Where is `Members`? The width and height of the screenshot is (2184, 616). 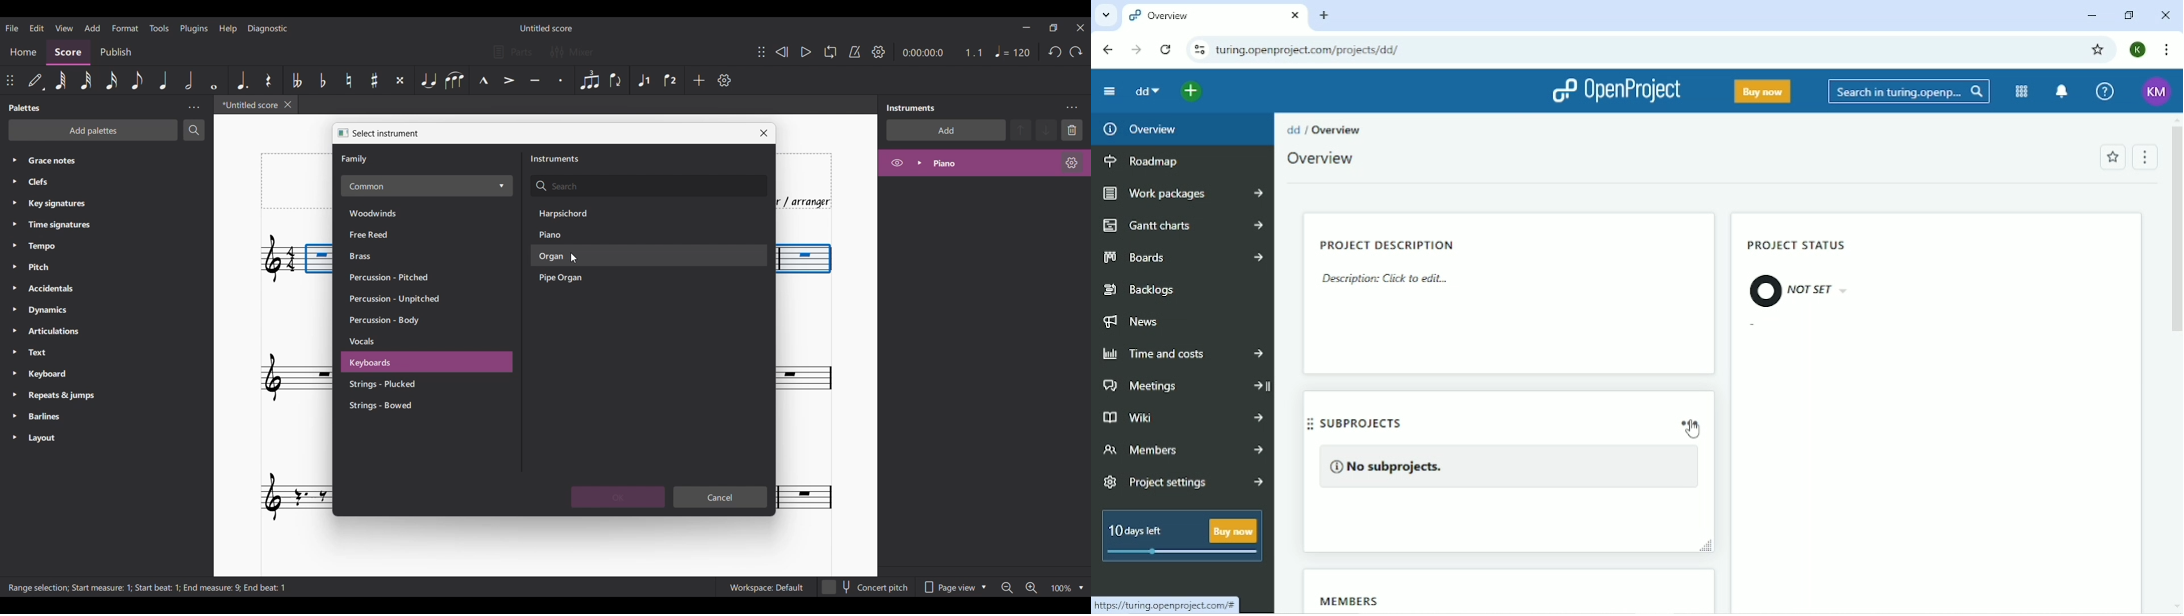 Members is located at coordinates (1354, 600).